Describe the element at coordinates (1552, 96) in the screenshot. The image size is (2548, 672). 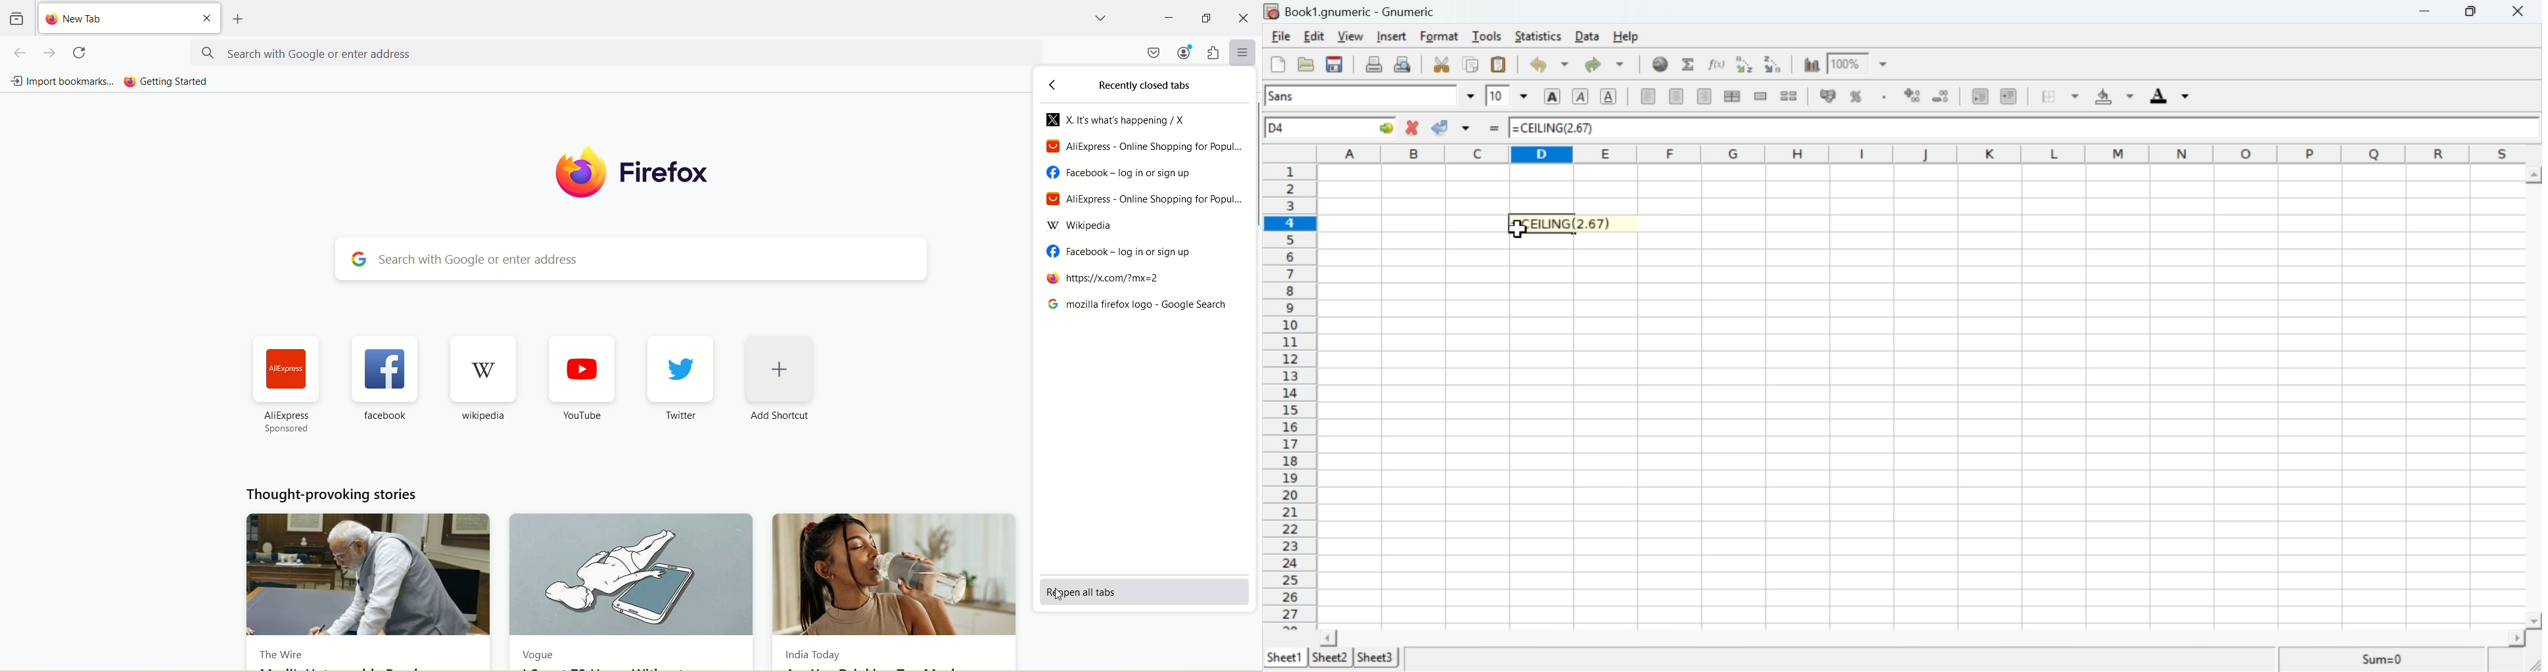
I see `Bold` at that location.